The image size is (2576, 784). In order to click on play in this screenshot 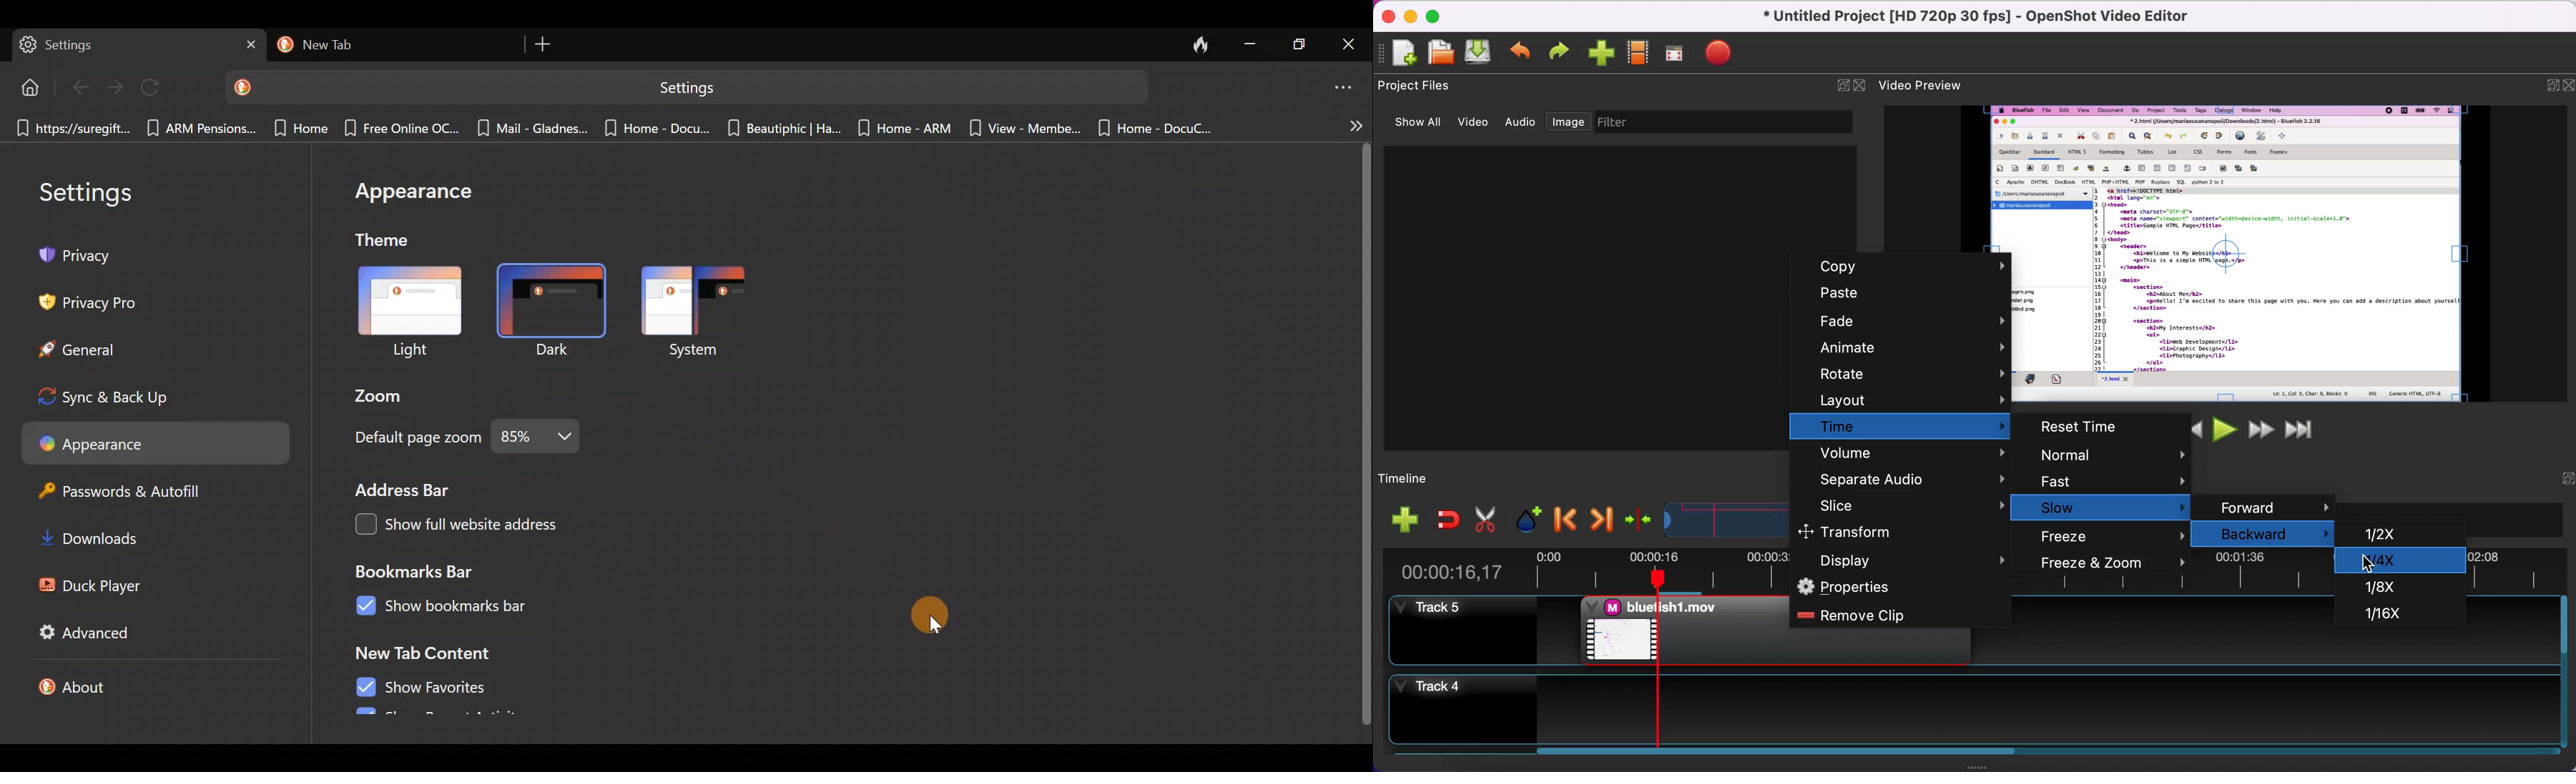, I will do `click(2223, 429)`.